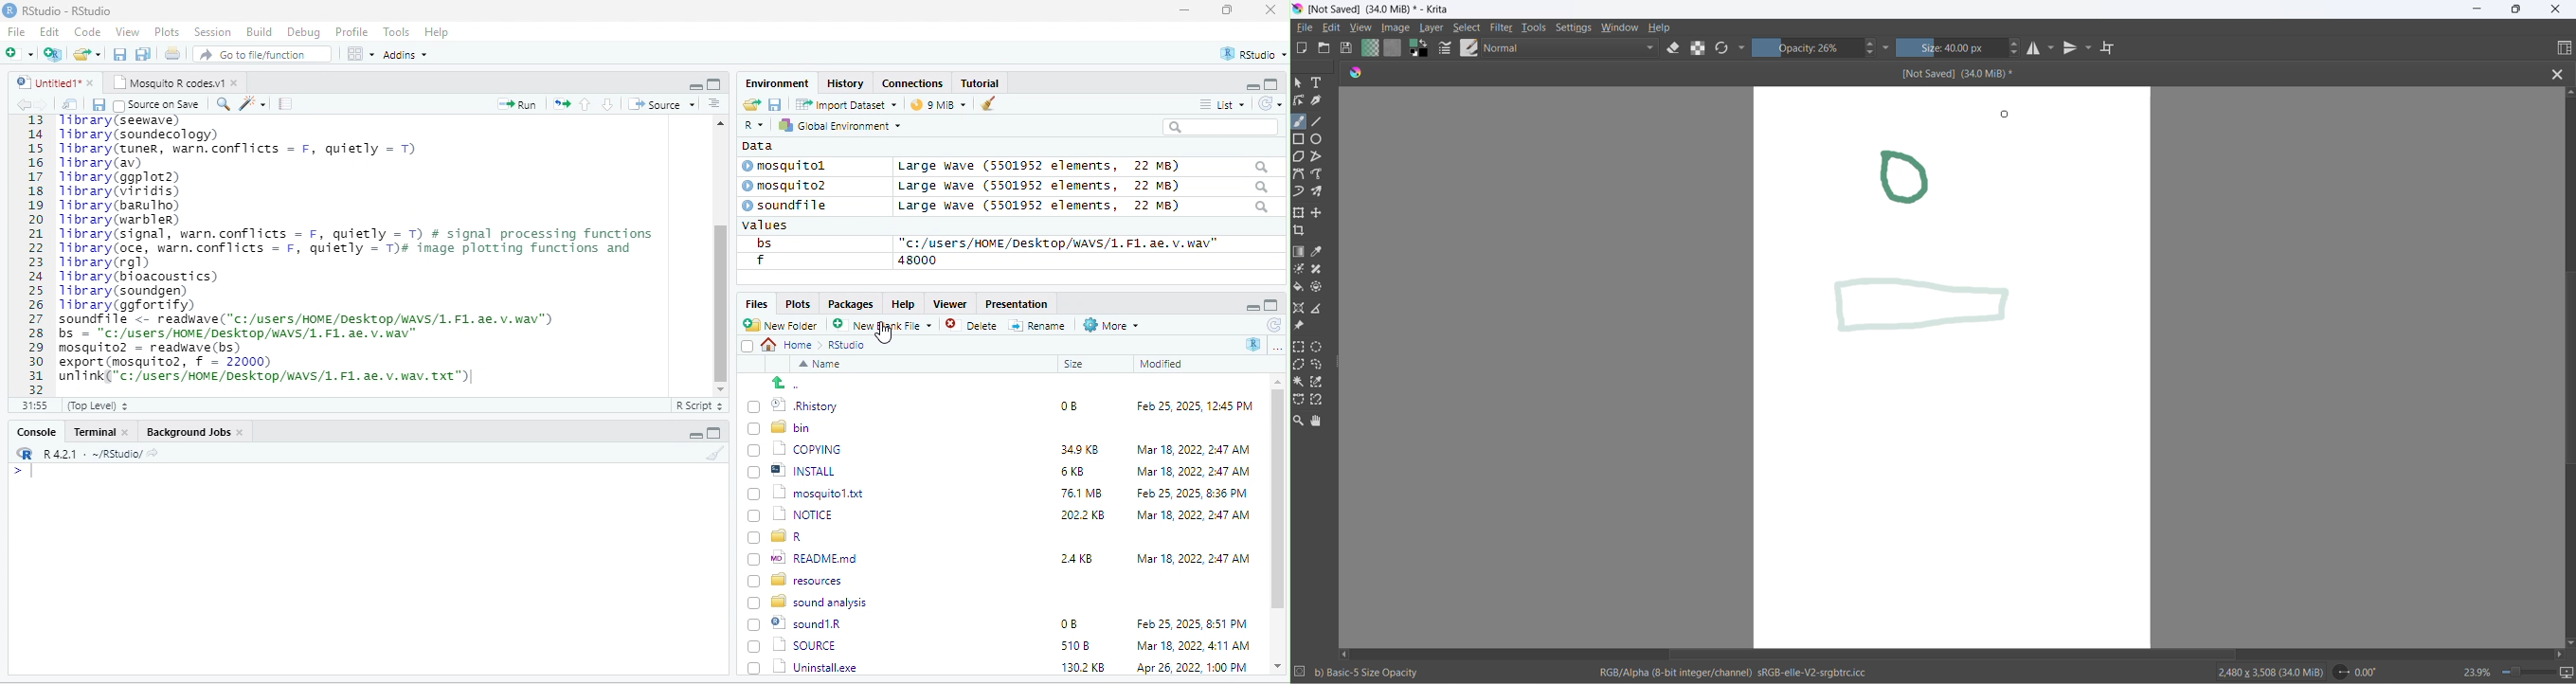 The height and width of the screenshot is (700, 2576). Describe the element at coordinates (351, 32) in the screenshot. I see `Profile` at that location.